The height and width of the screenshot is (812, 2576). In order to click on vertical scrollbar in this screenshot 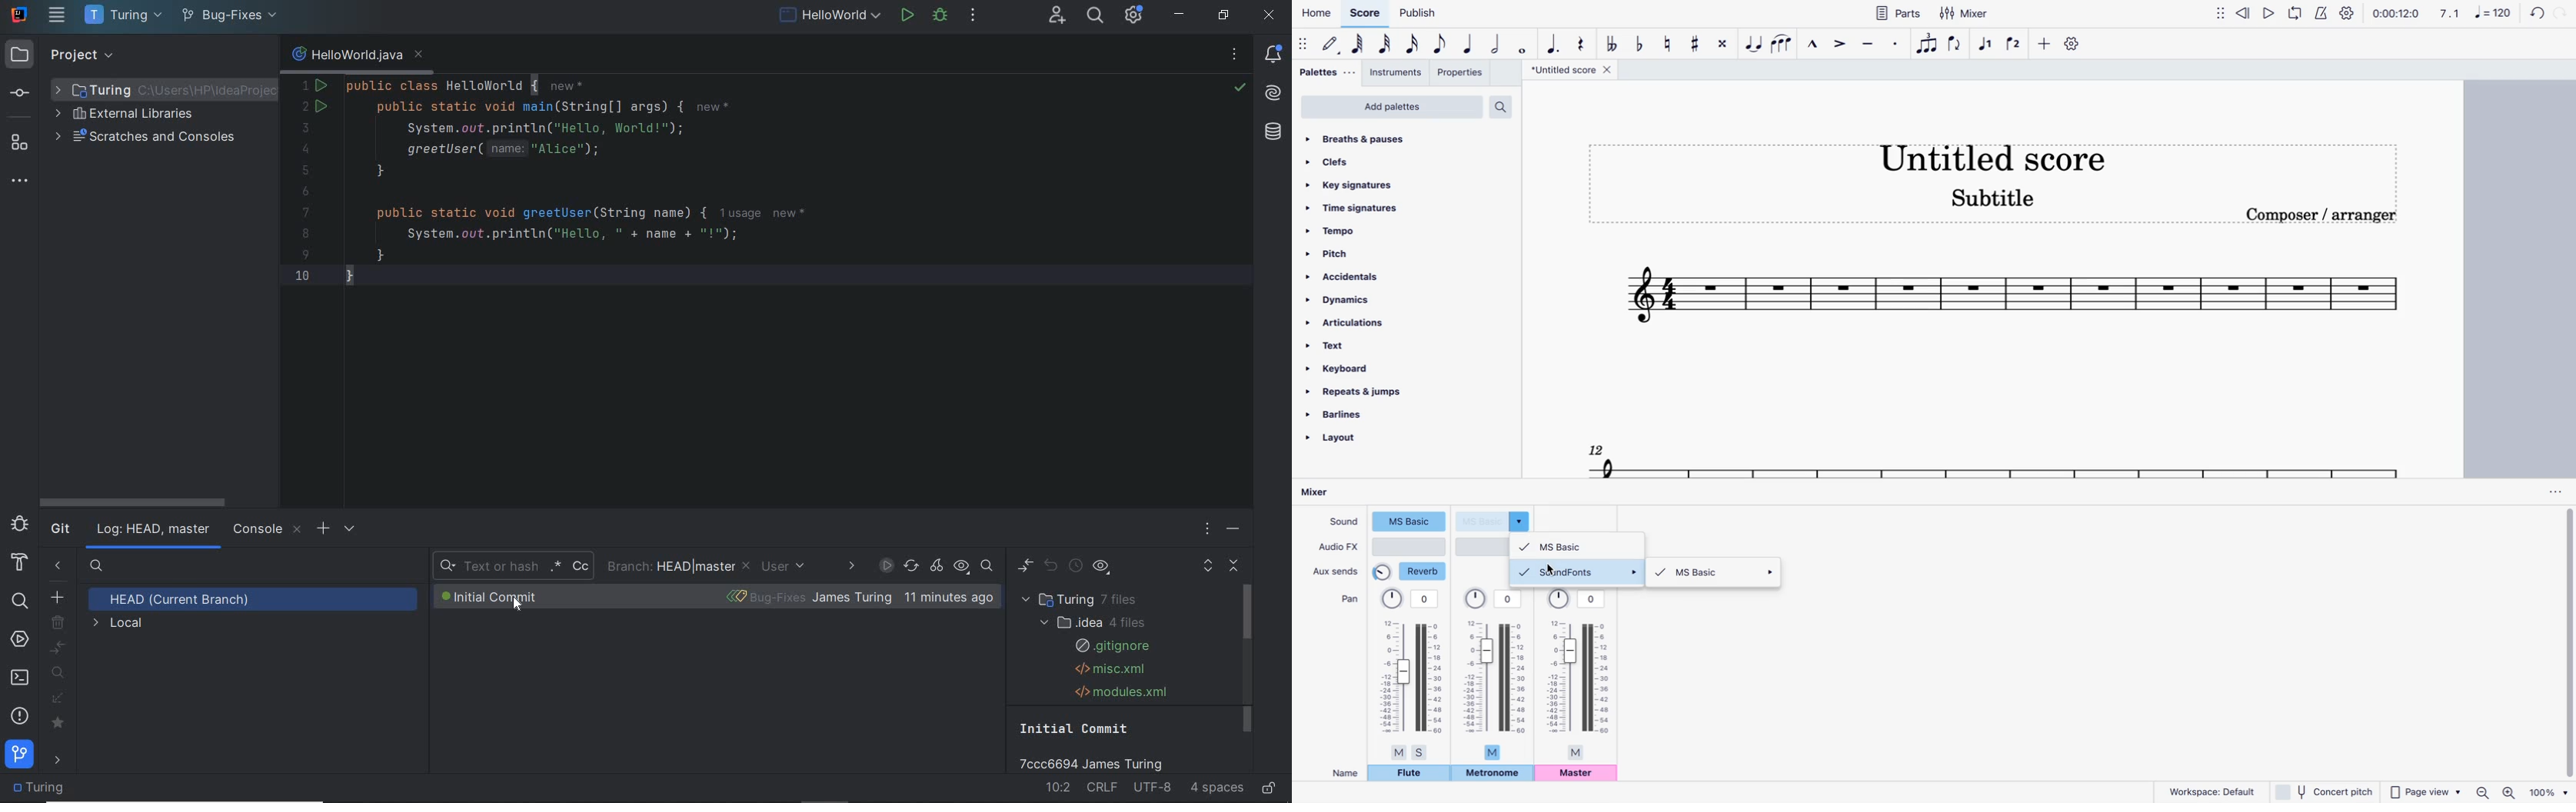, I will do `click(2566, 644)`.